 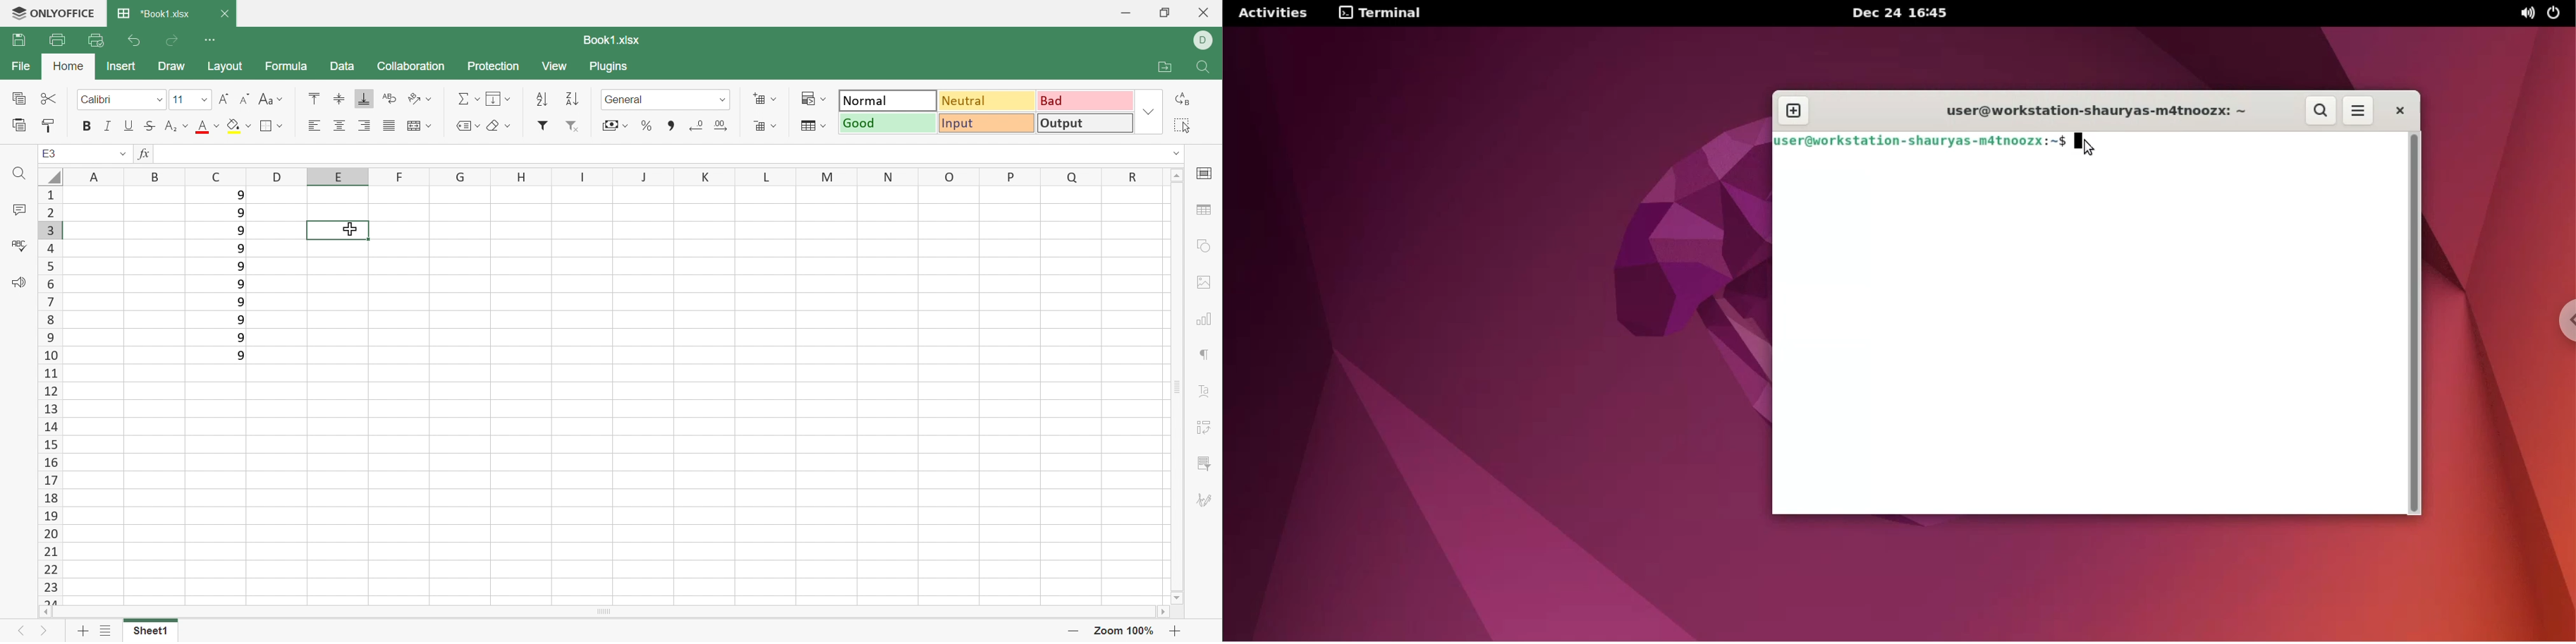 I want to click on Text Art settings, so click(x=1204, y=391).